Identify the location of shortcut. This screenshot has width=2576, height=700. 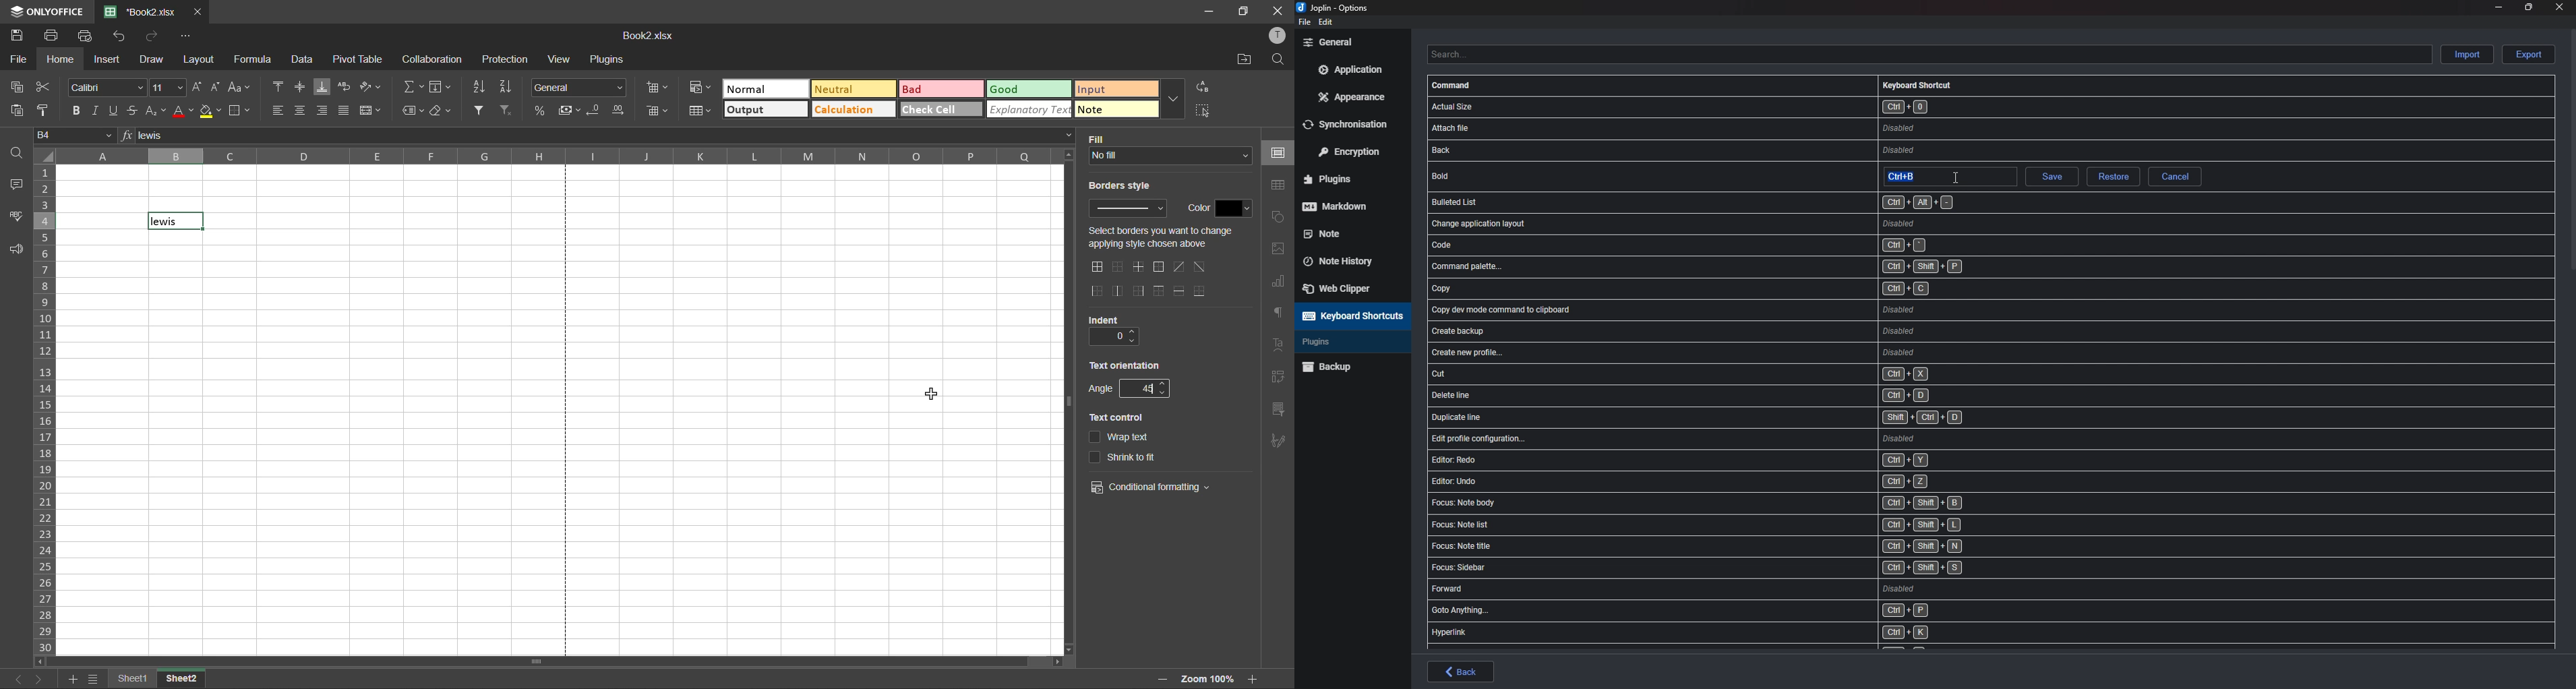
(1743, 151).